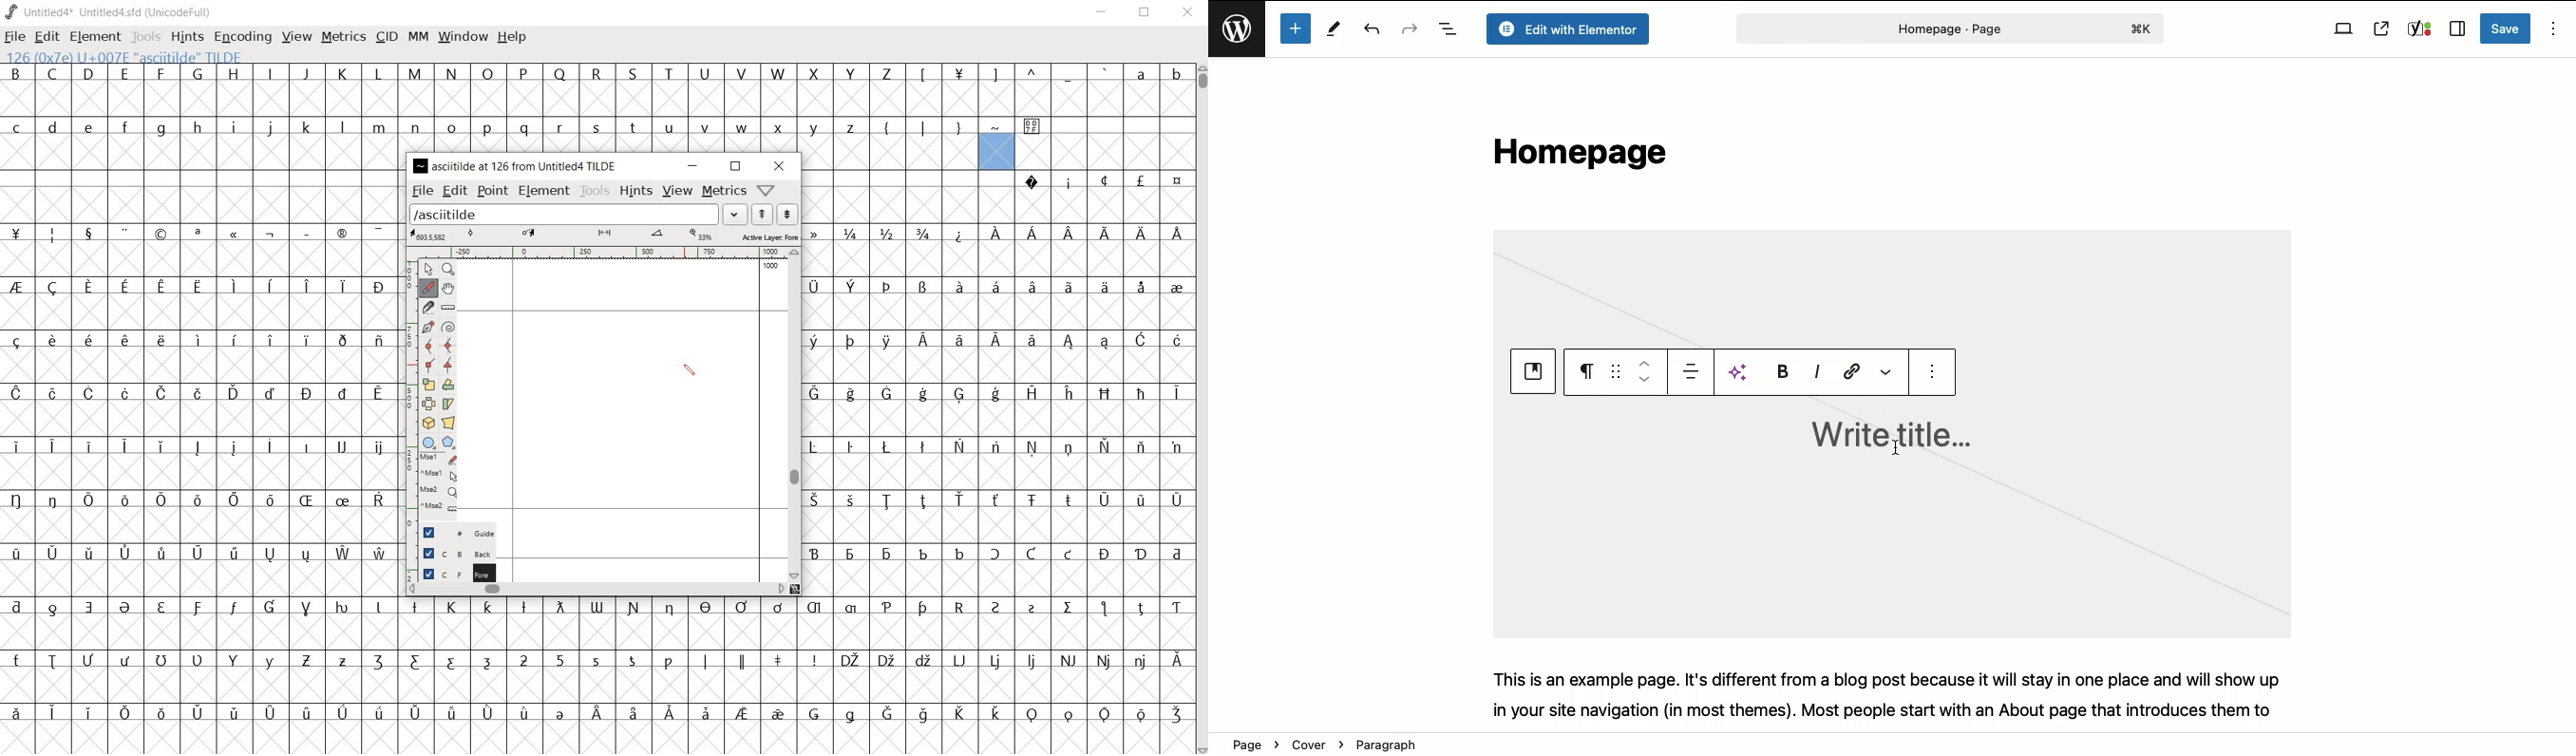  What do you see at coordinates (517, 164) in the screenshot?
I see `ASCIITILDE AT 126 FROM UNTITLED4 TILDE` at bounding box center [517, 164].